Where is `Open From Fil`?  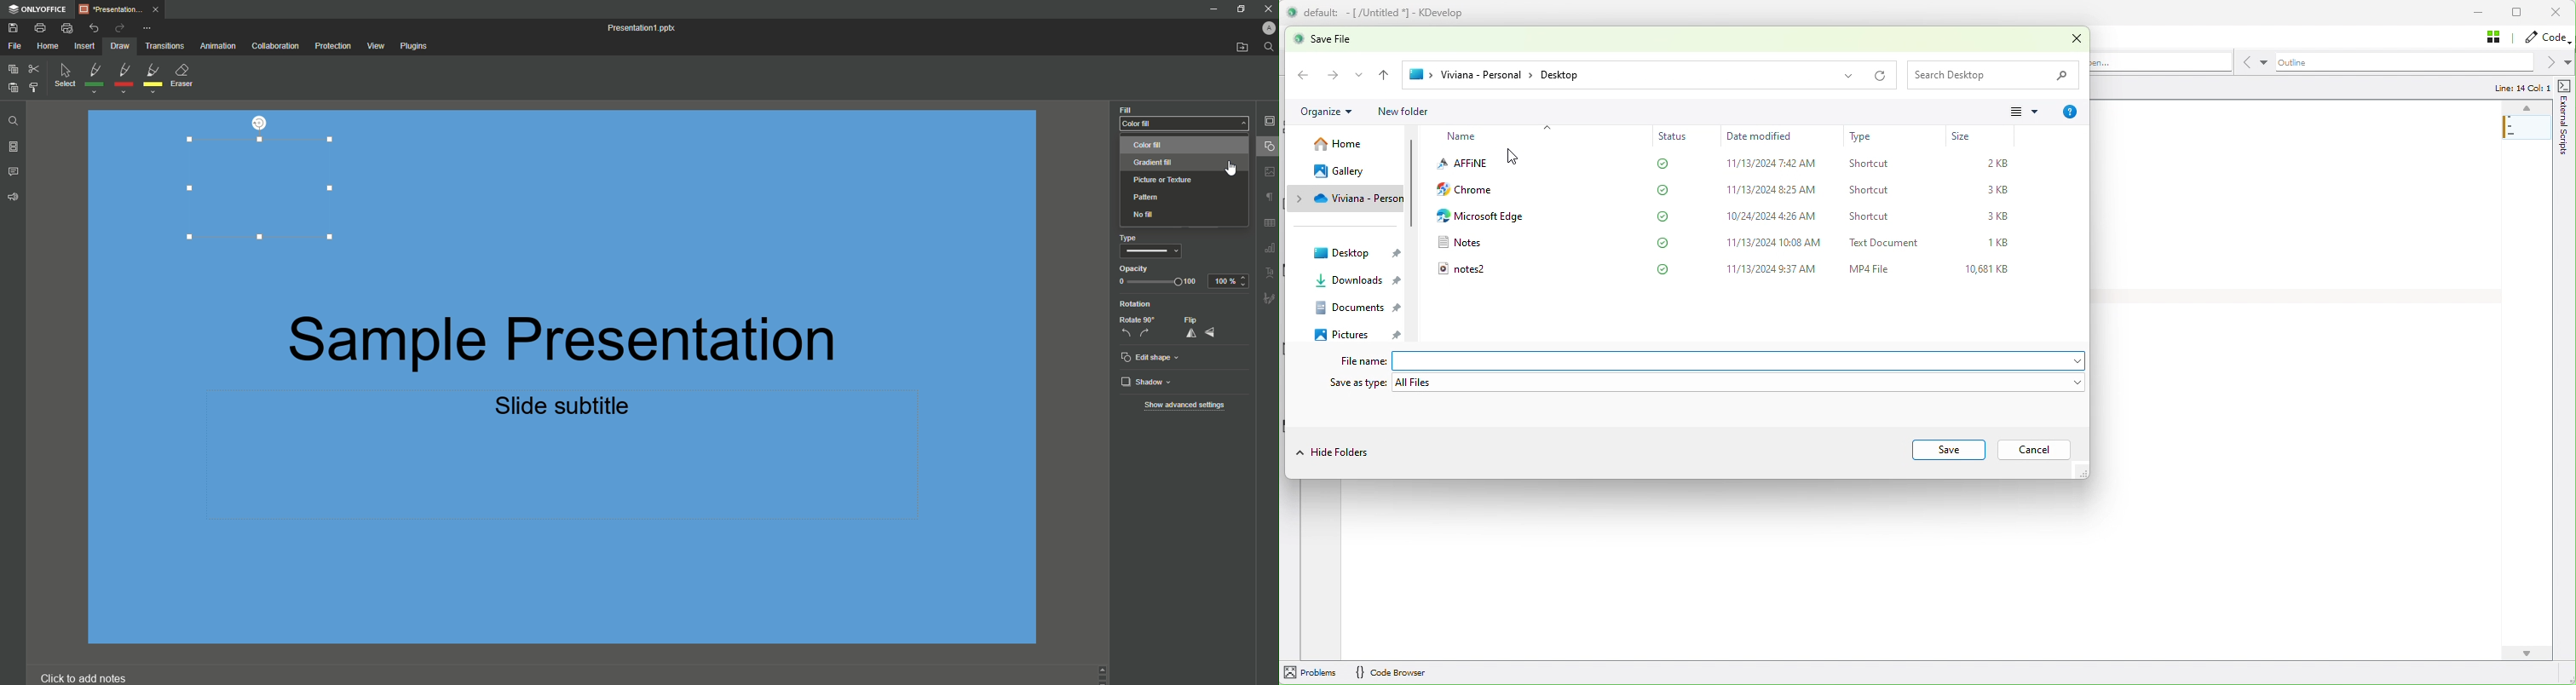
Open From Fil is located at coordinates (1244, 49).